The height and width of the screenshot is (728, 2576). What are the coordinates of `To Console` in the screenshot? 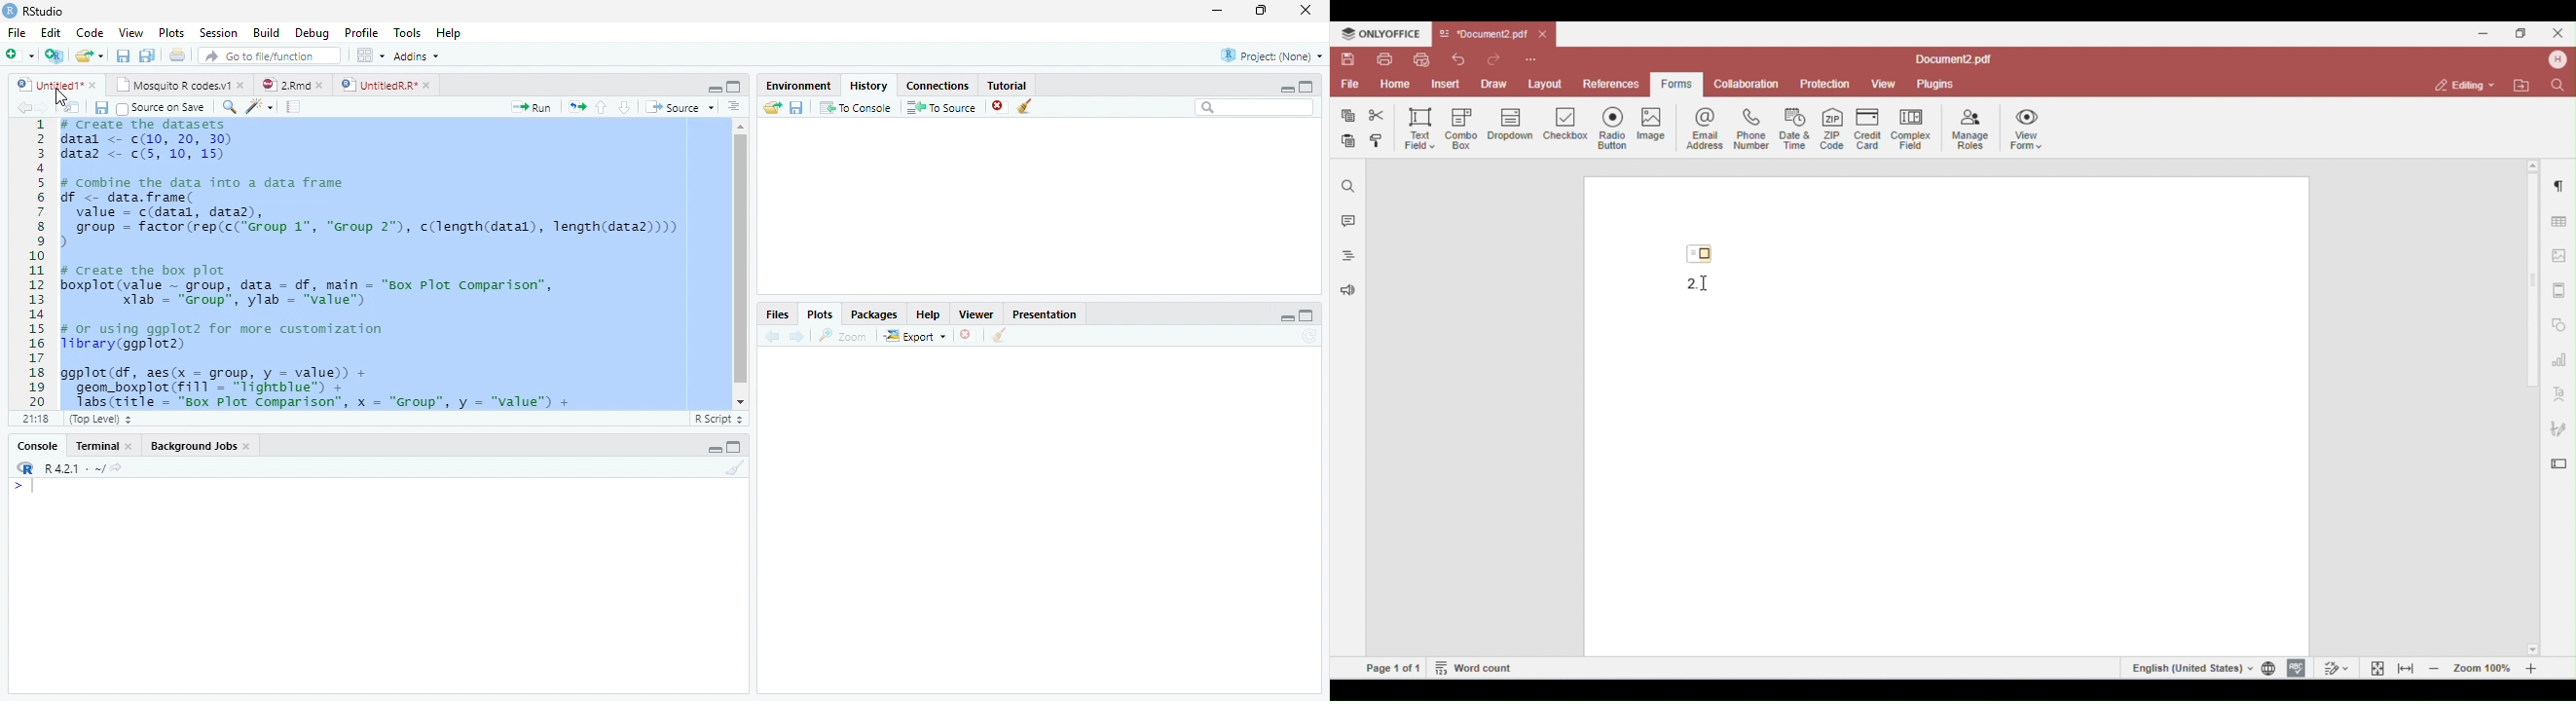 It's located at (857, 107).